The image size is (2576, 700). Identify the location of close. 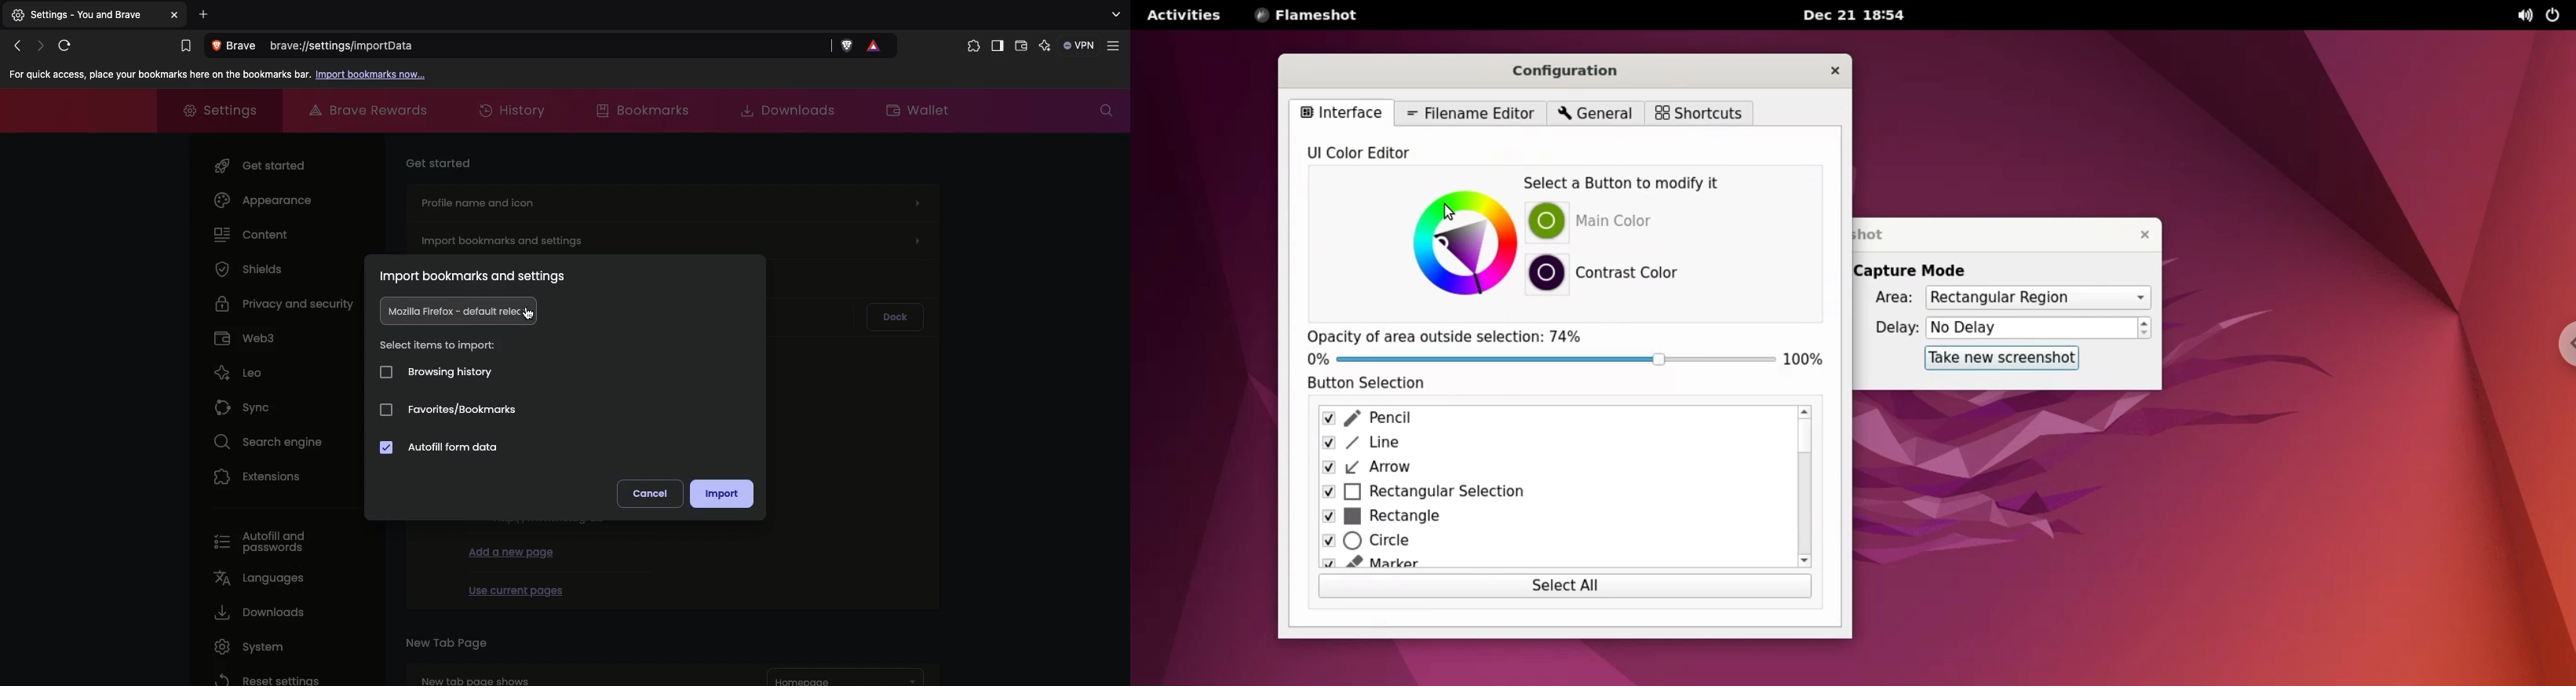
(1836, 70).